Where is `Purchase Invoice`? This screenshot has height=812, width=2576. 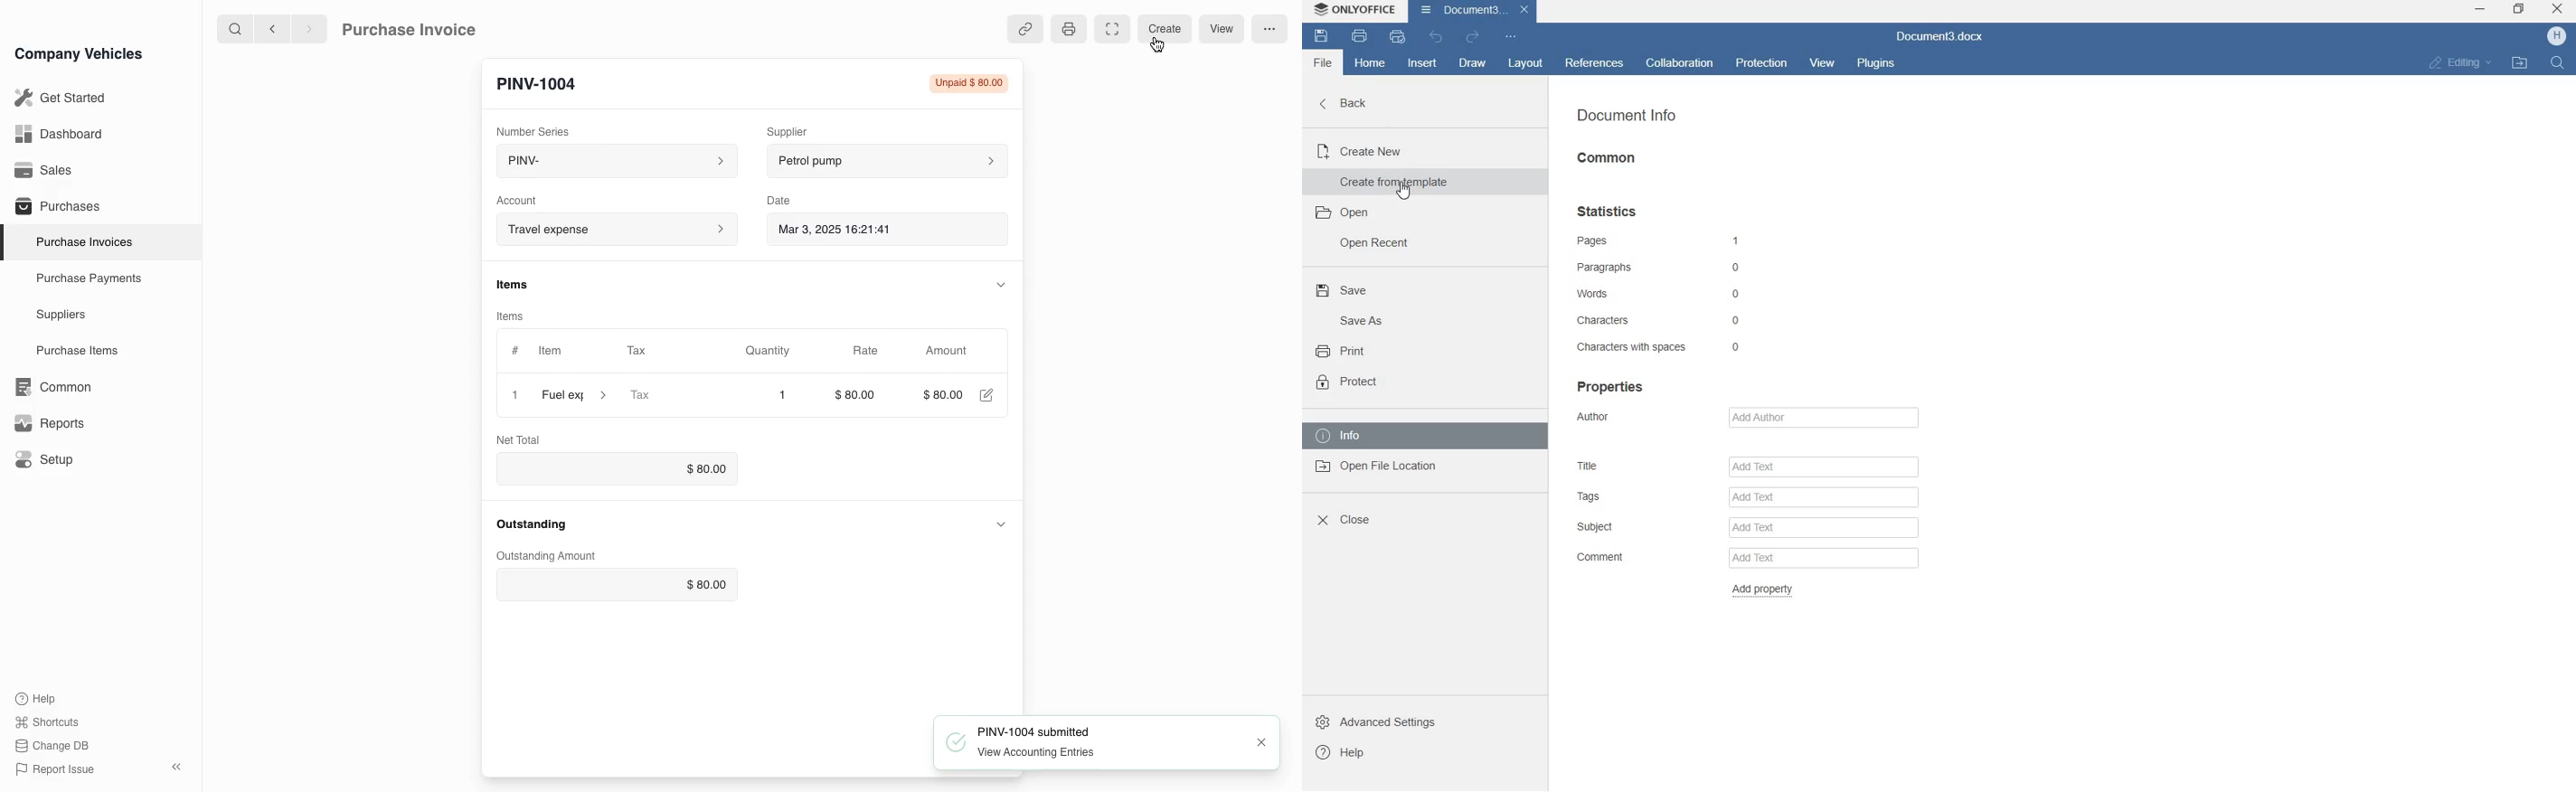
Purchase Invoice is located at coordinates (421, 28).